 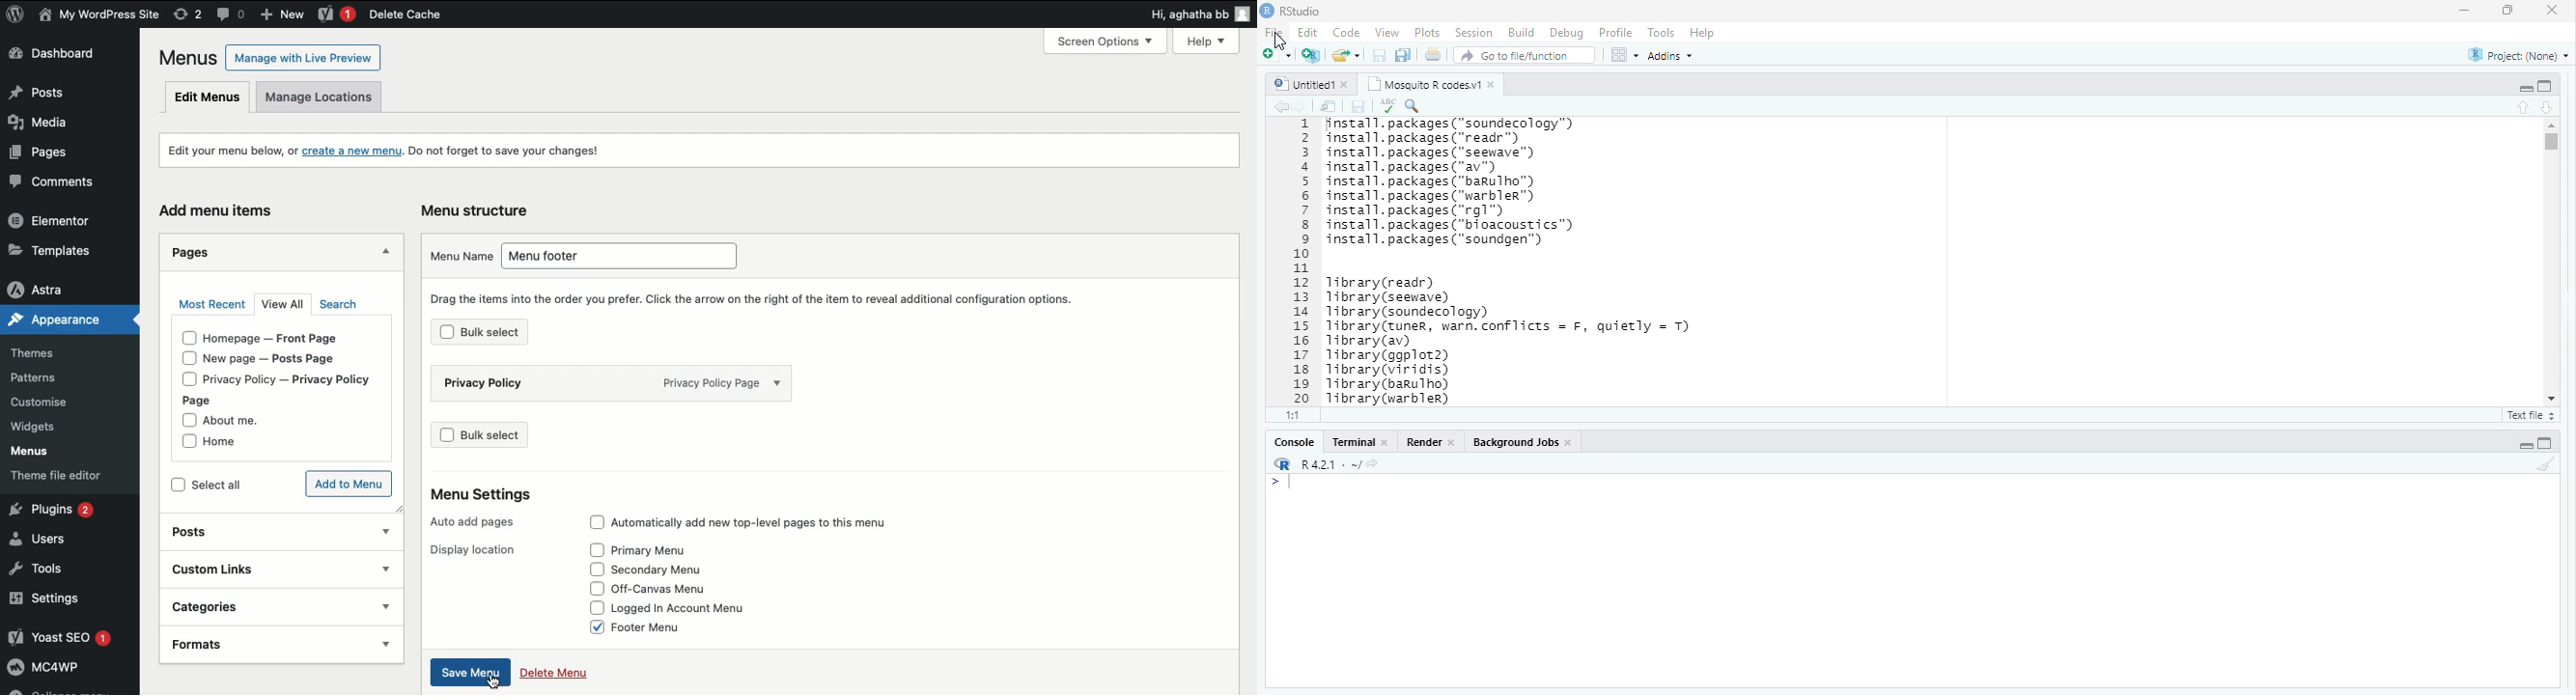 I want to click on close, so click(x=1386, y=442).